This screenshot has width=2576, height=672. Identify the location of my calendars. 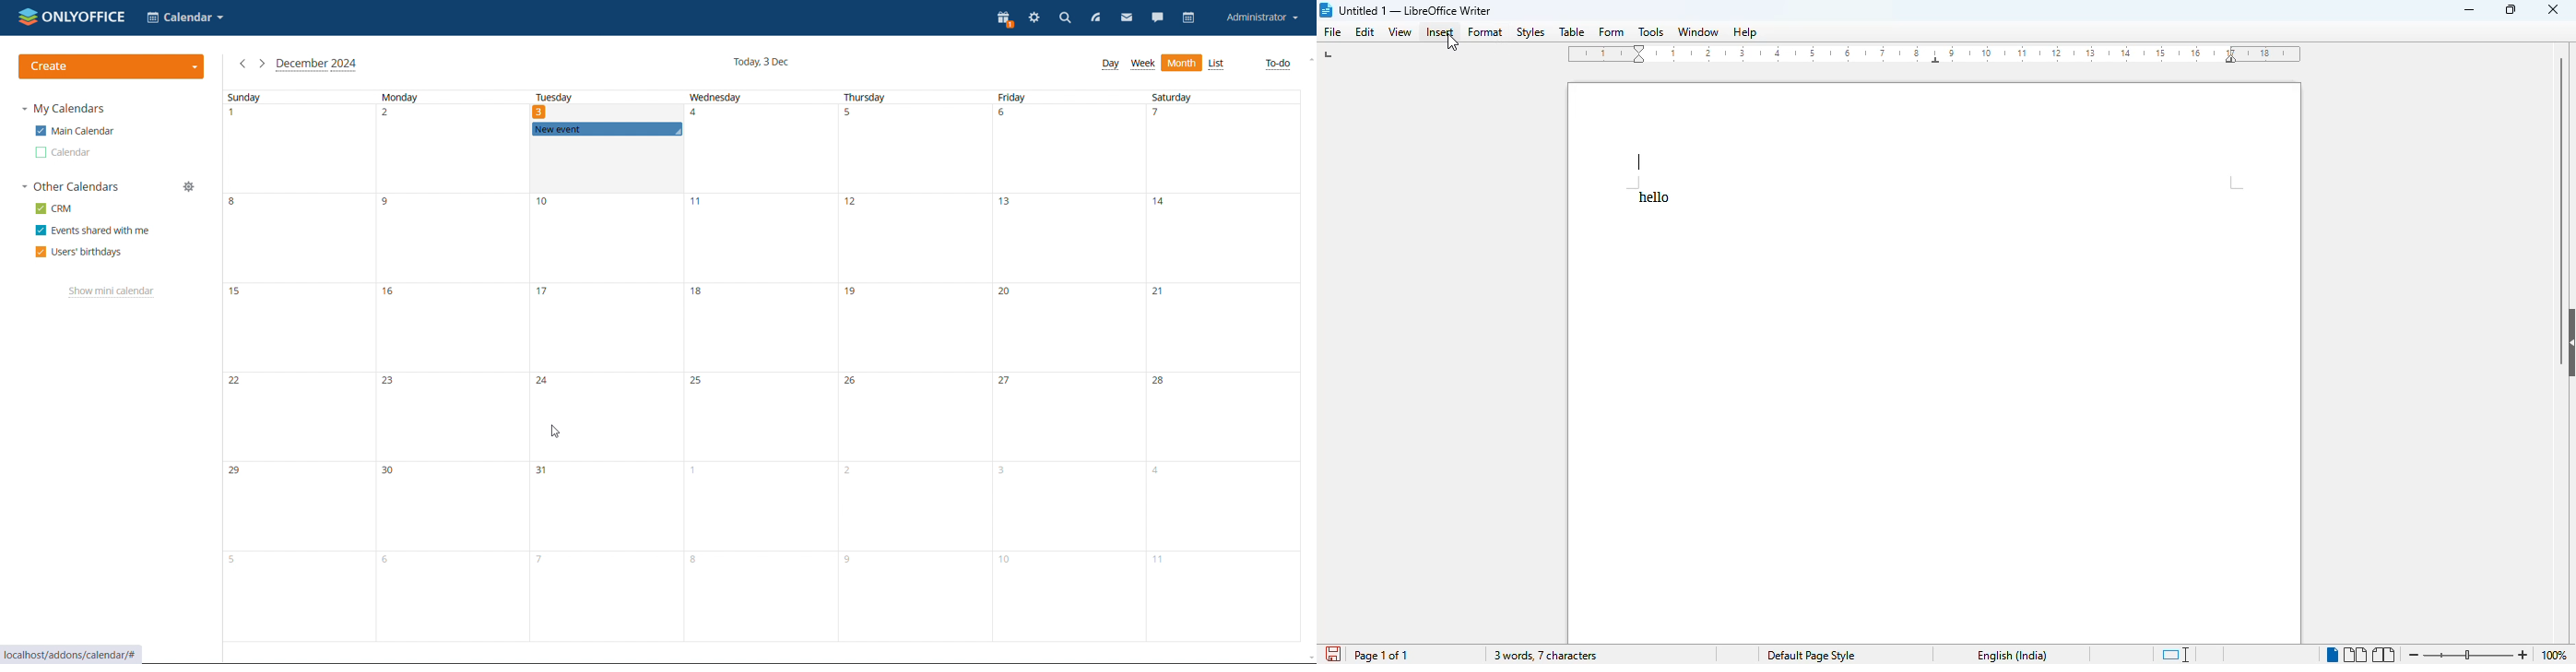
(63, 108).